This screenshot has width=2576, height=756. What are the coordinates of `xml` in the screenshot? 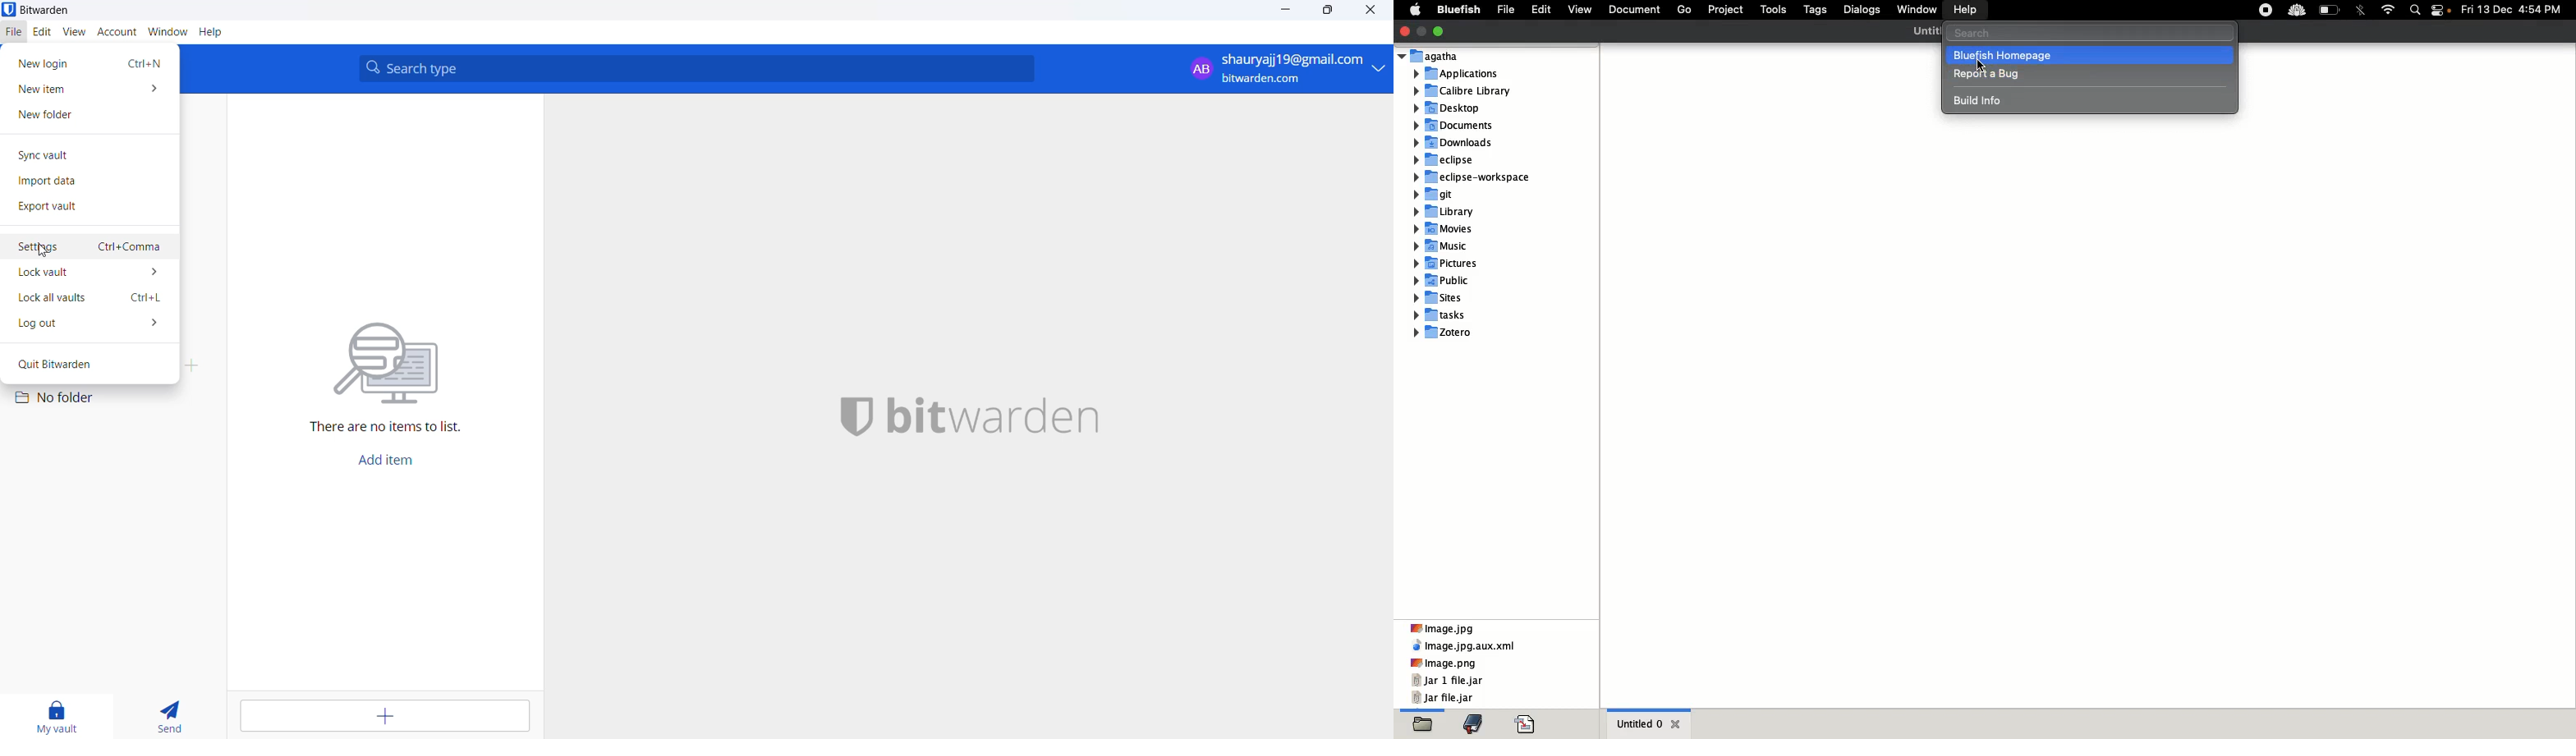 It's located at (1466, 647).